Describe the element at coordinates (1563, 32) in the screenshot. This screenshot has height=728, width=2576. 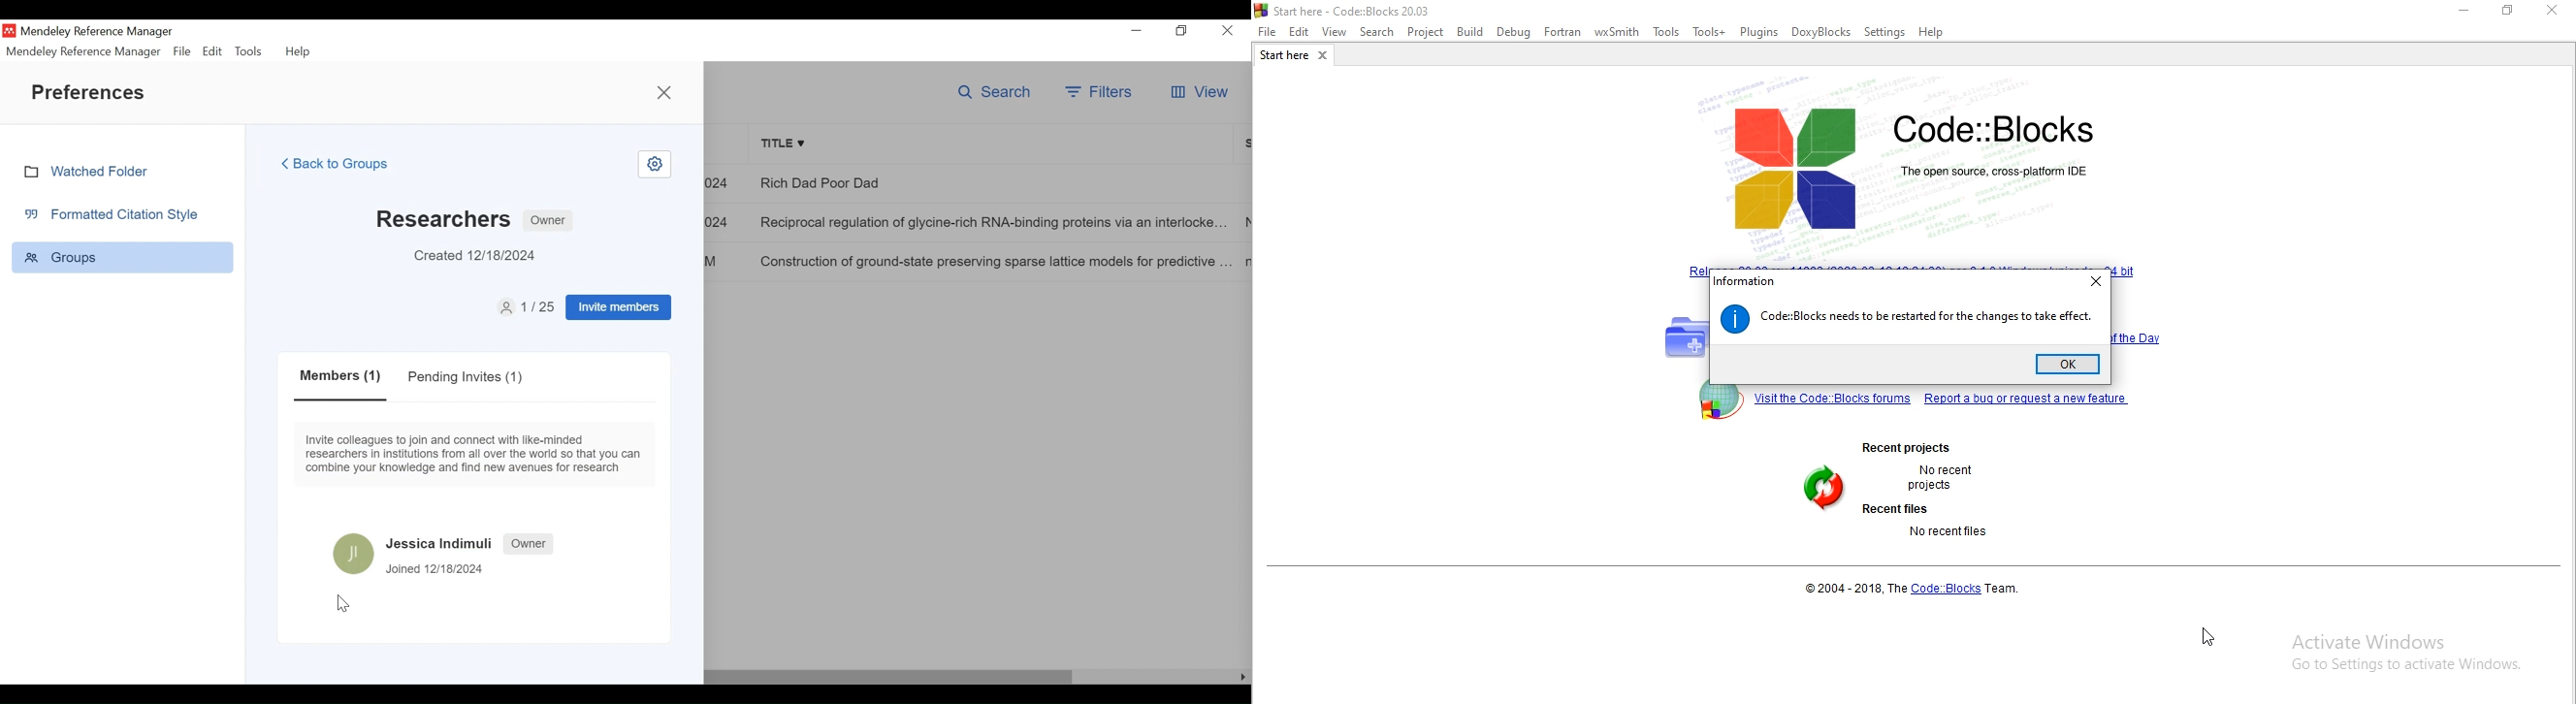
I see `Fortran` at that location.